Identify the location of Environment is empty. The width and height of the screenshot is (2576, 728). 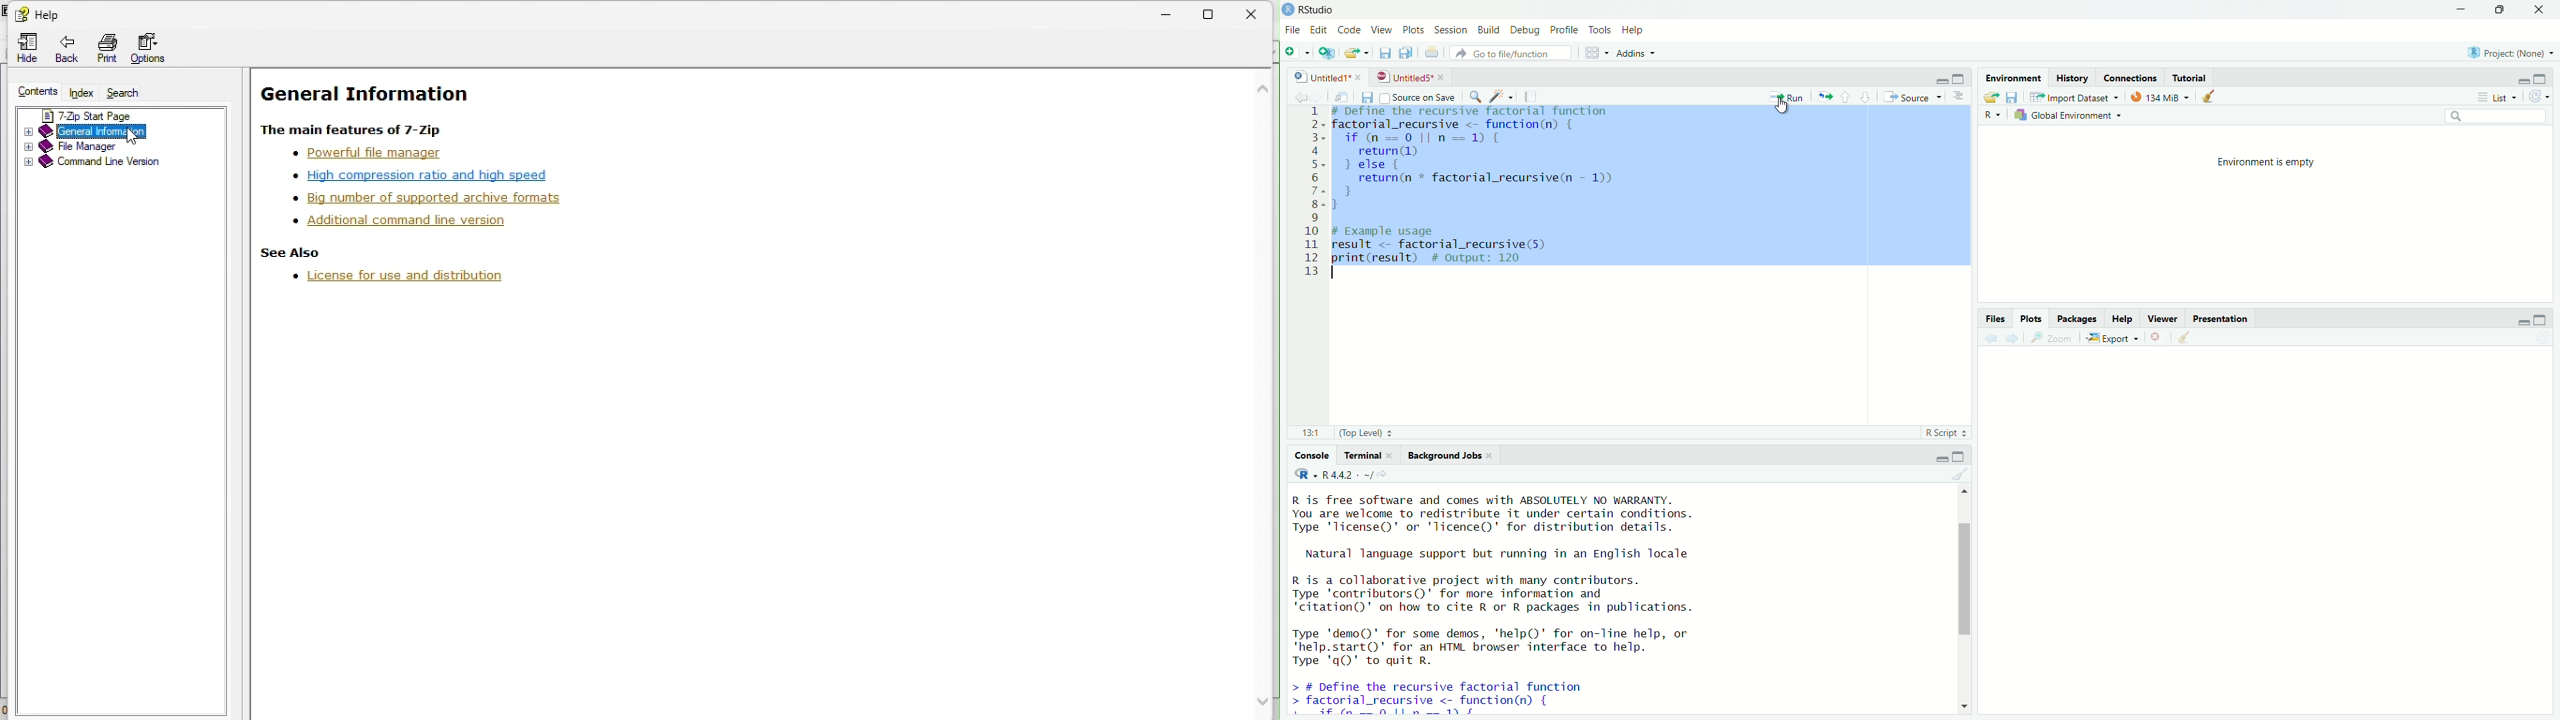
(2264, 161).